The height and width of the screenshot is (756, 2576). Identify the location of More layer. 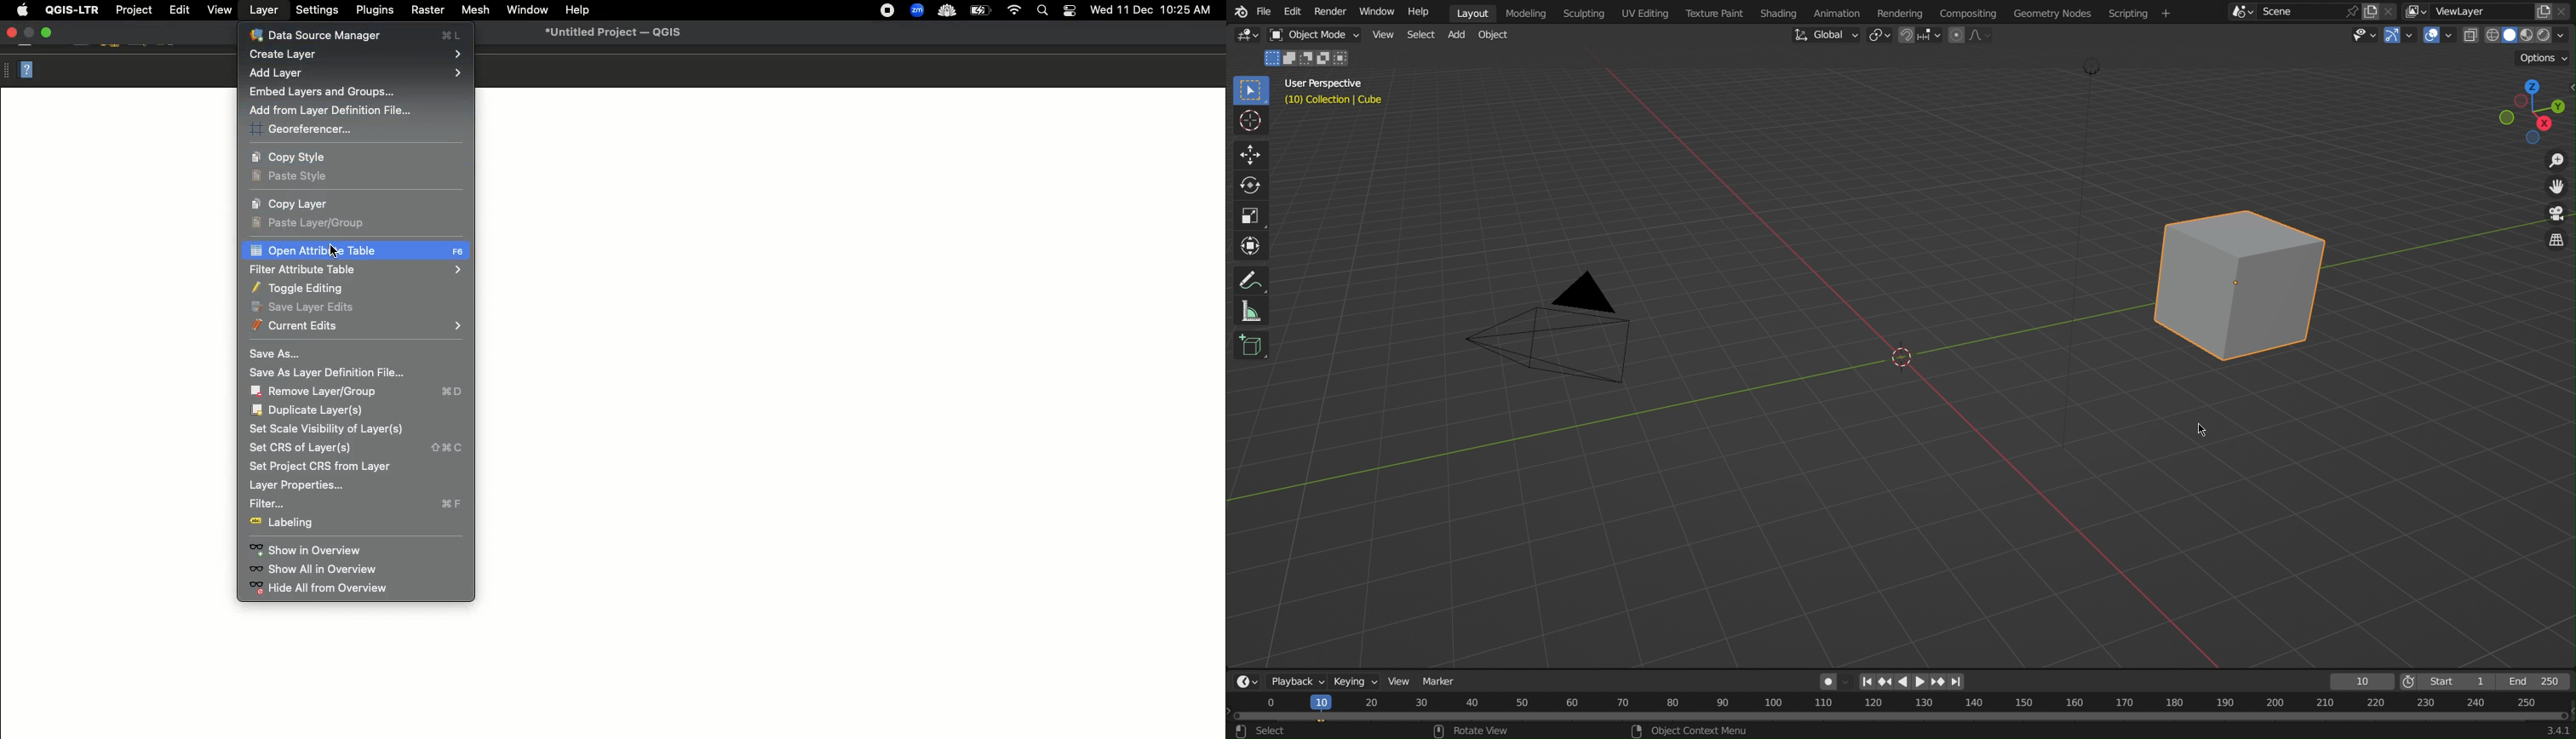
(2417, 12).